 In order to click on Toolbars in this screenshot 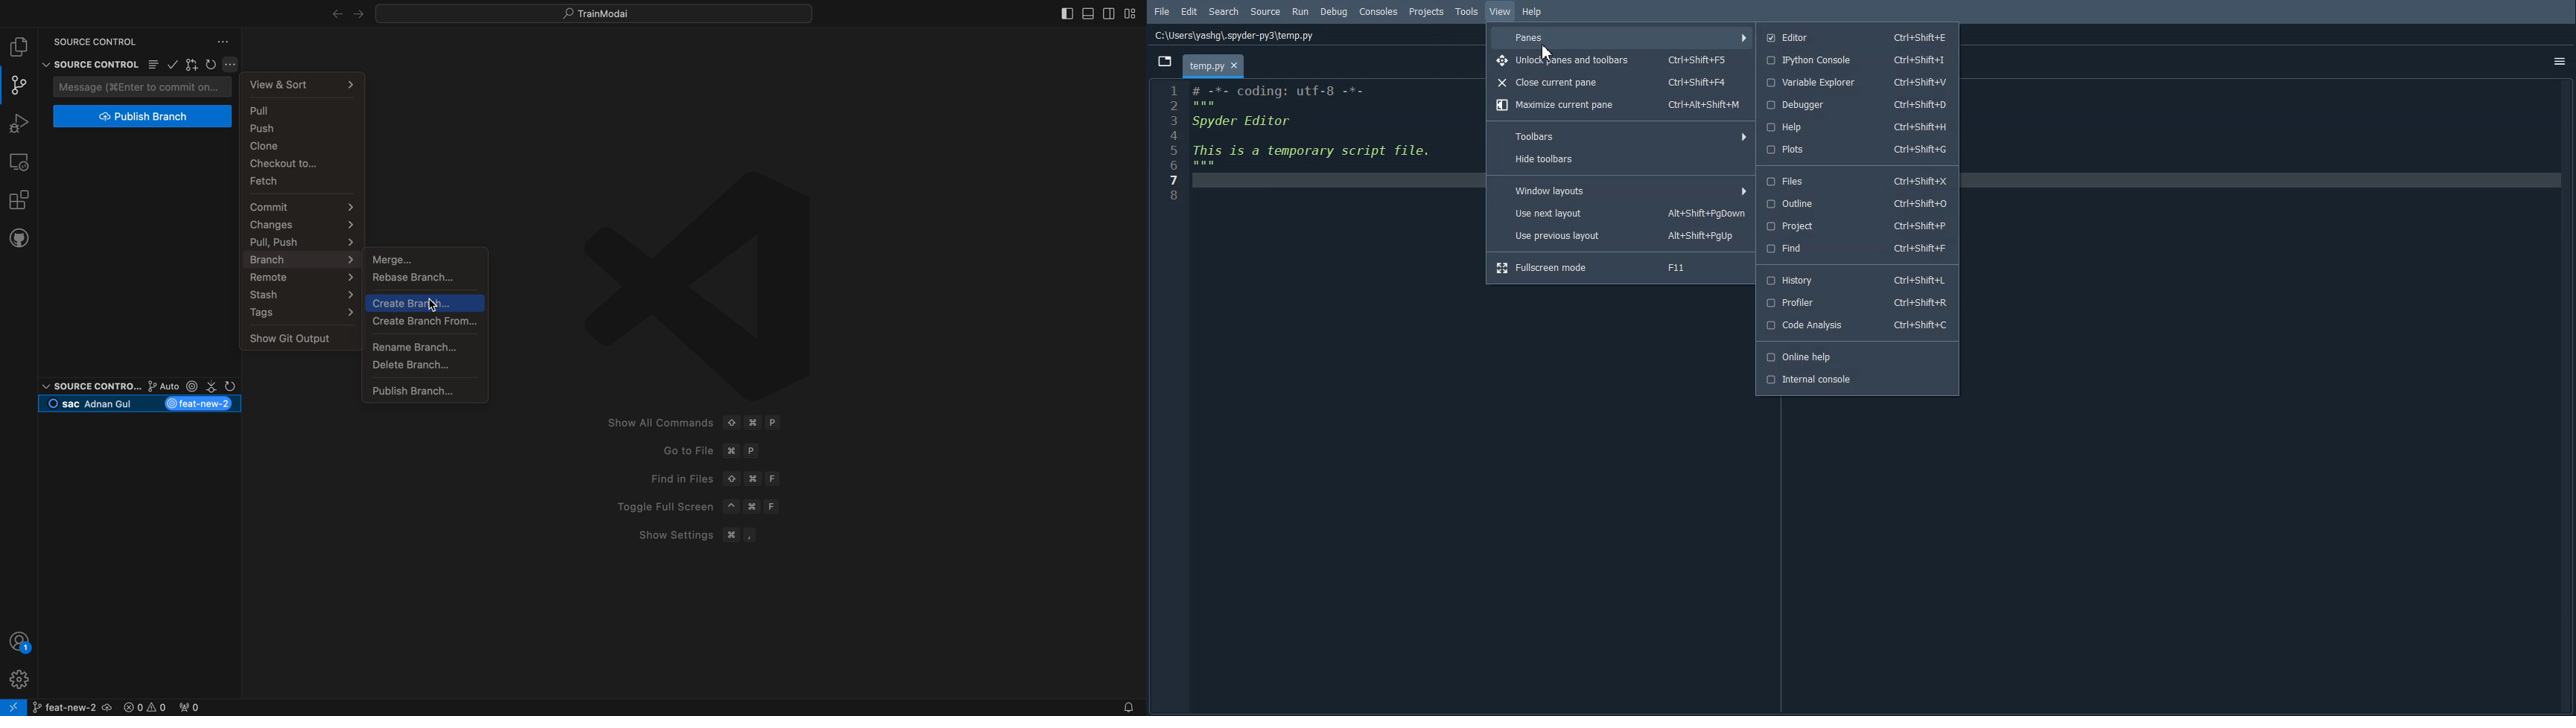, I will do `click(1621, 135)`.